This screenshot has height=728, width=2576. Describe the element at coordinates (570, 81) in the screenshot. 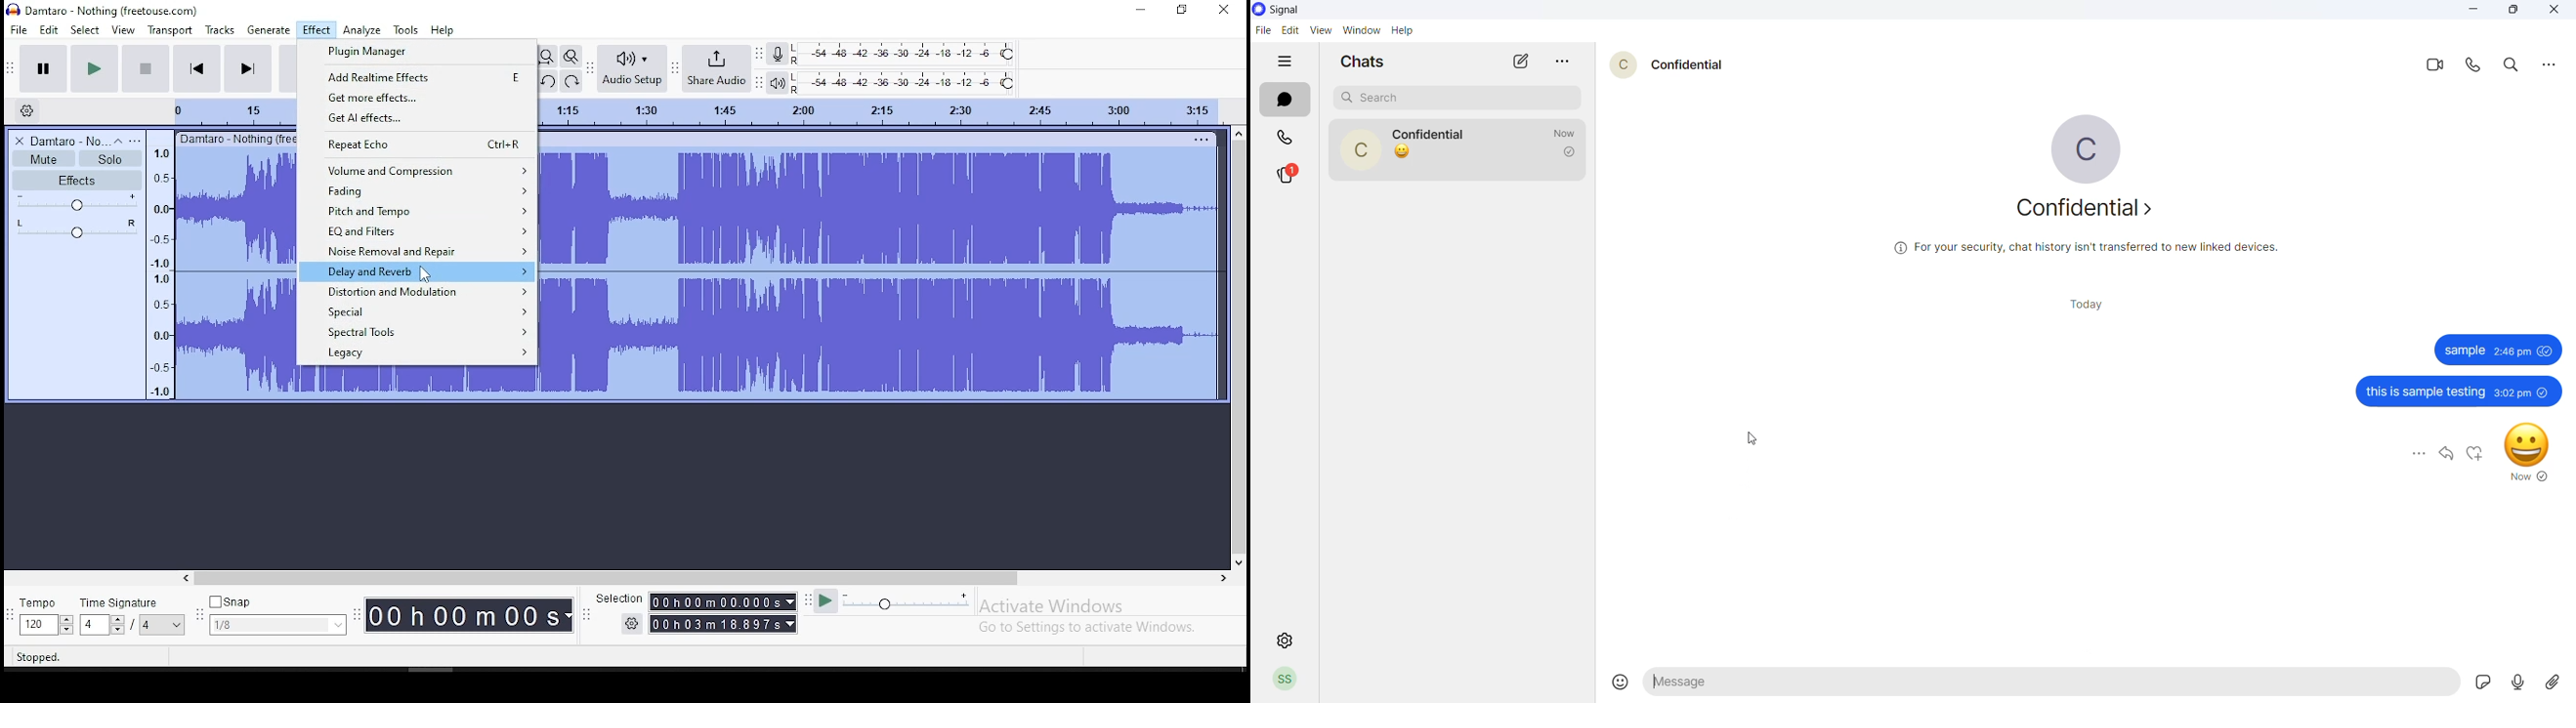

I see `redo` at that location.